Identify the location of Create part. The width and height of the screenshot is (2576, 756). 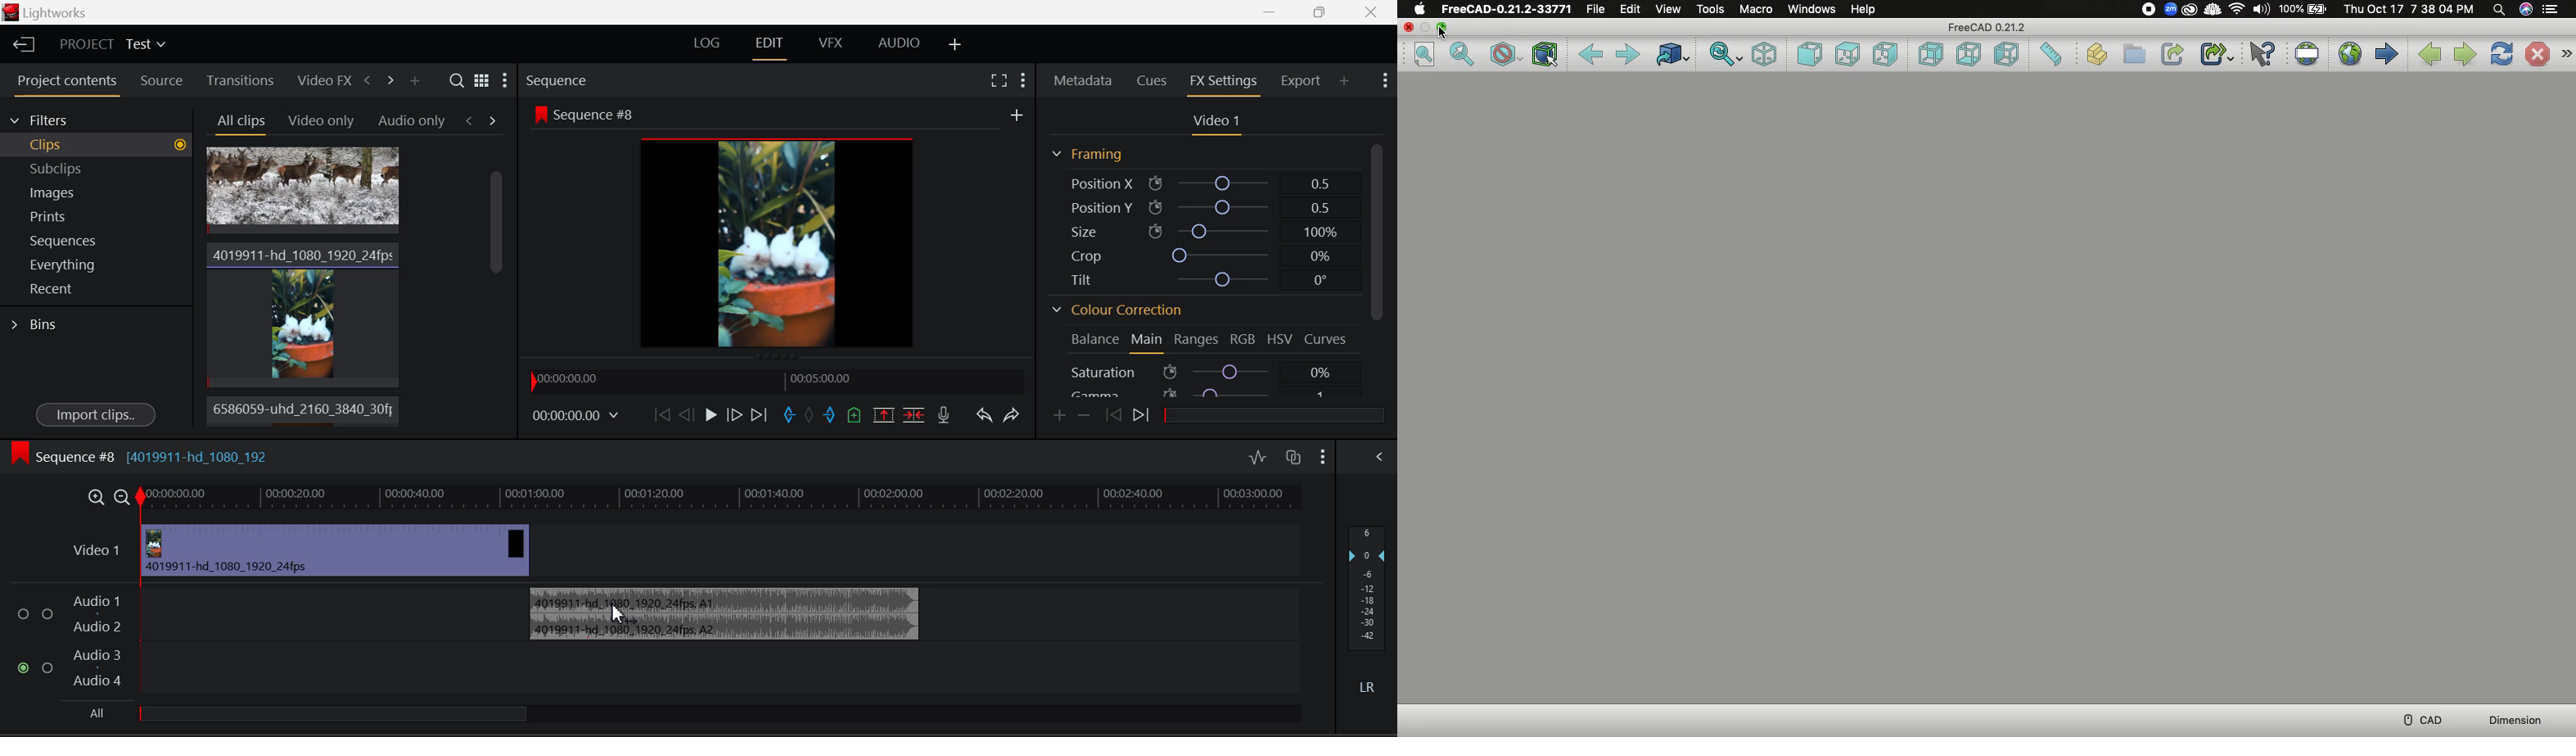
(2096, 57).